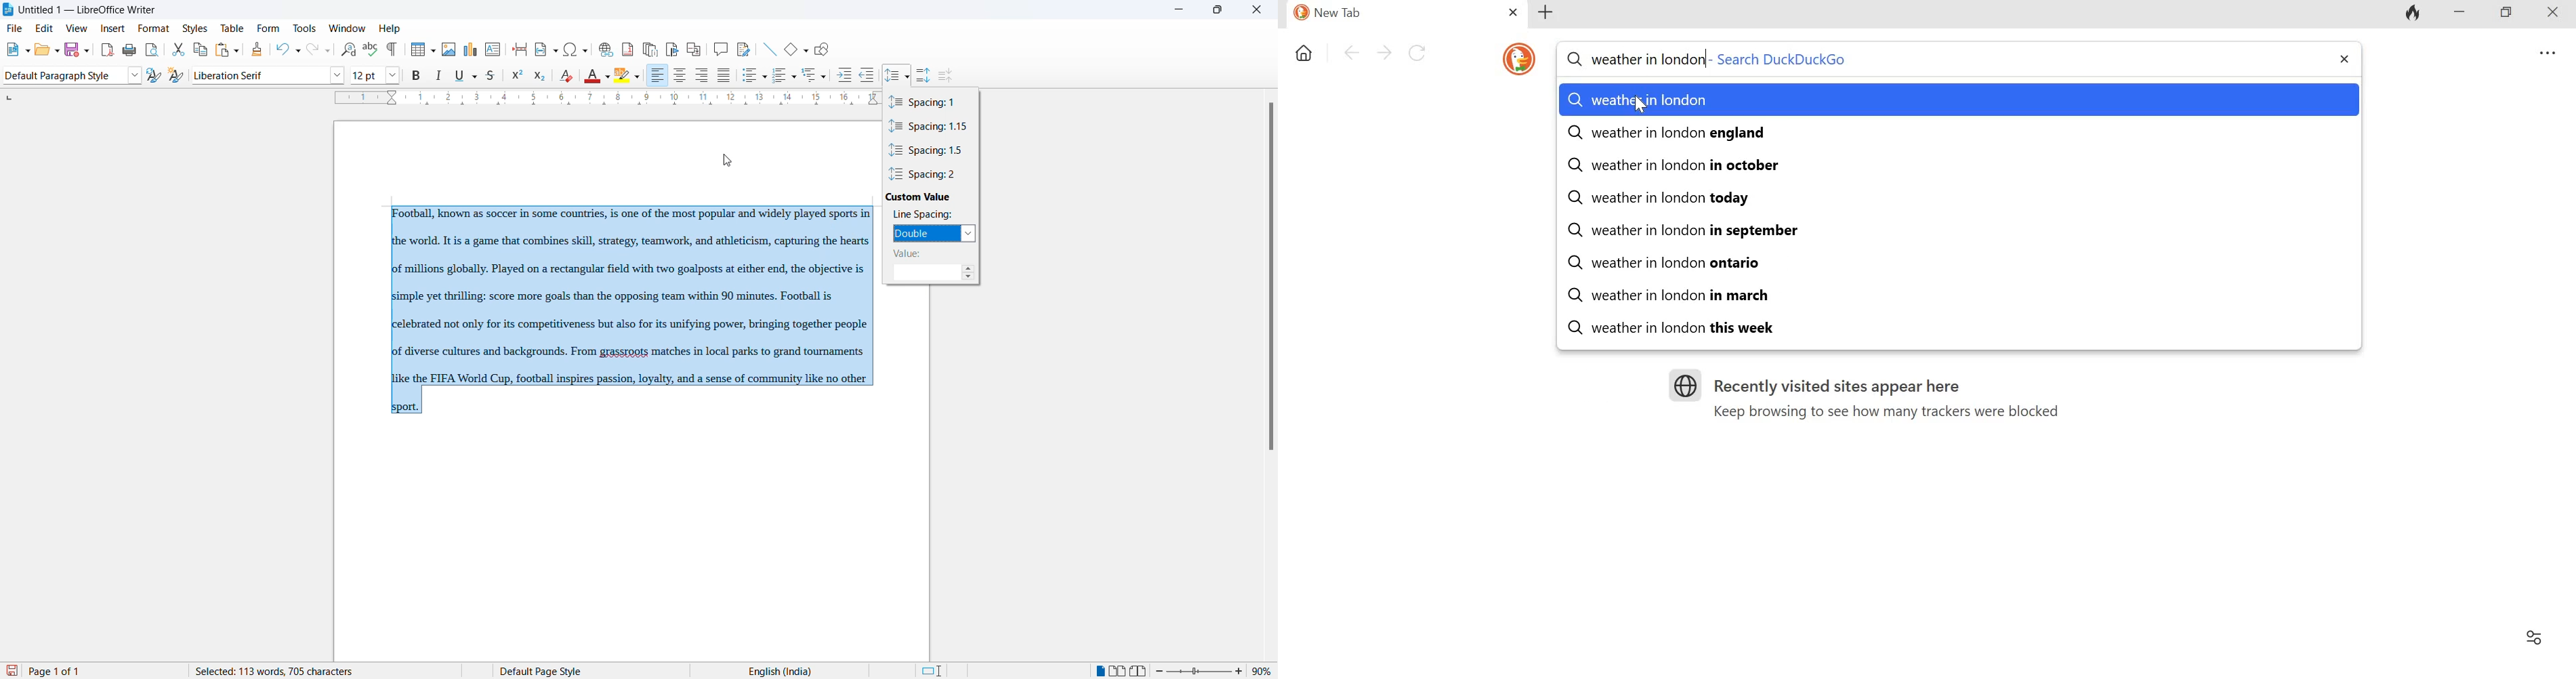  What do you see at coordinates (1201, 671) in the screenshot?
I see `zoom slider` at bounding box center [1201, 671].